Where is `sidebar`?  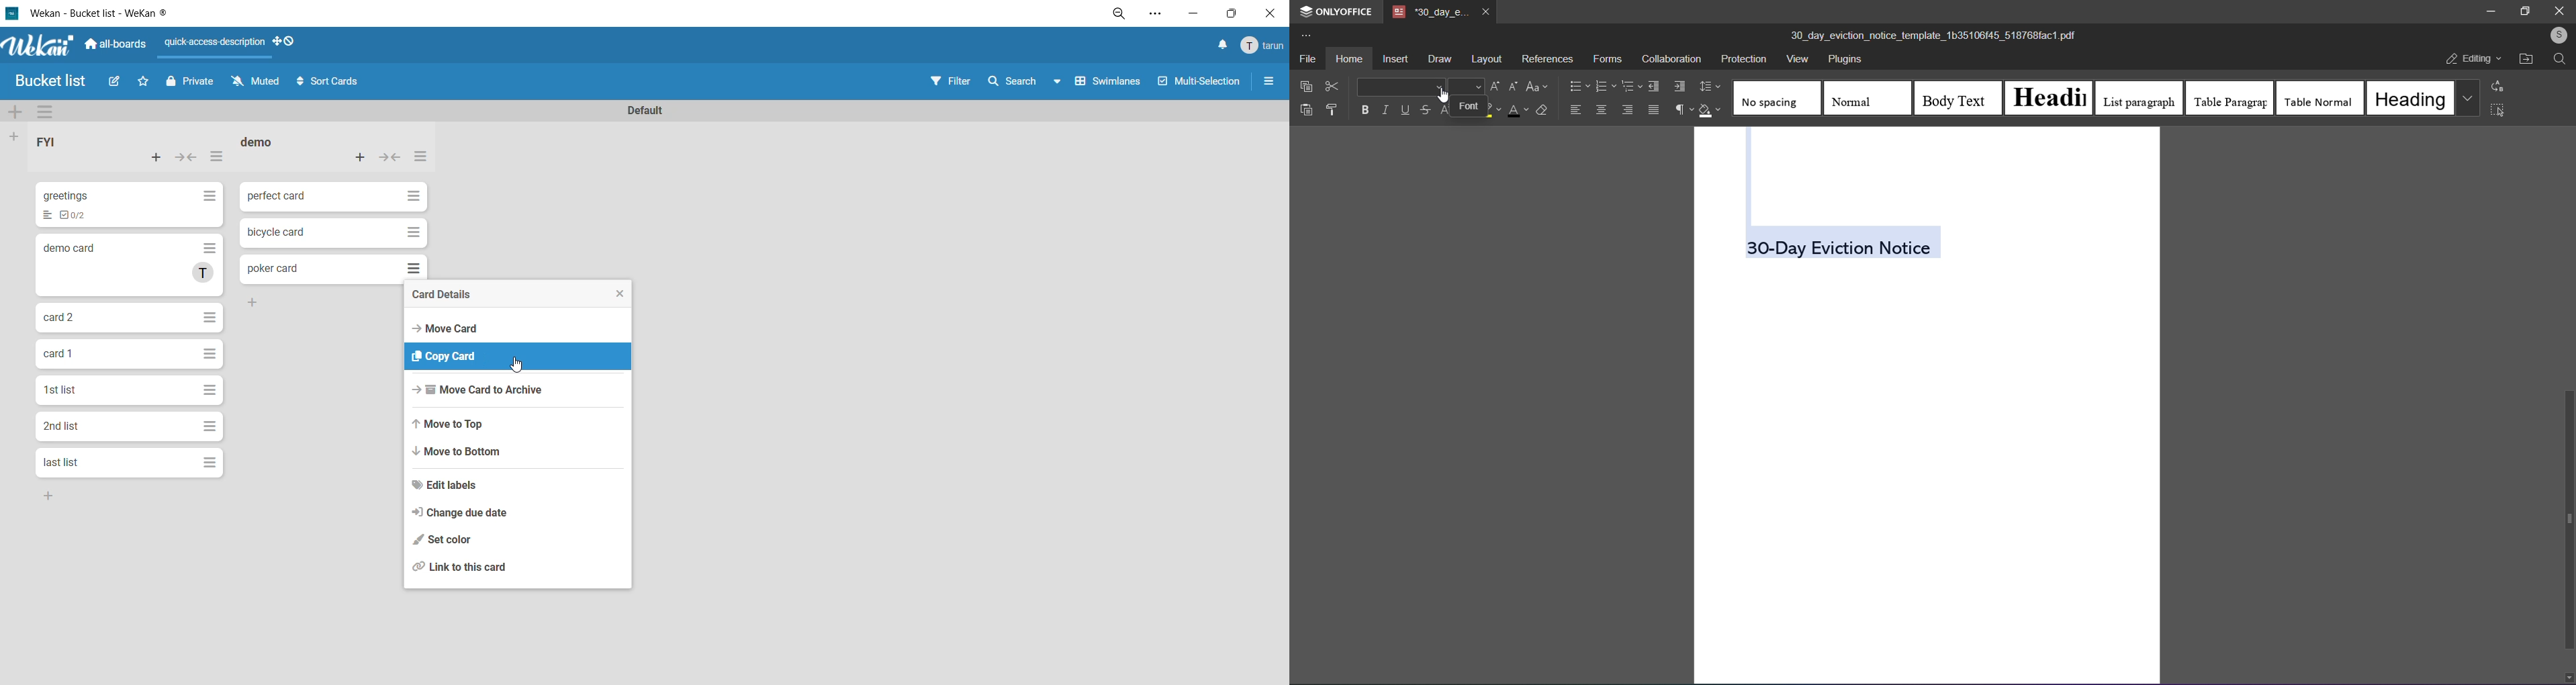
sidebar is located at coordinates (1269, 84).